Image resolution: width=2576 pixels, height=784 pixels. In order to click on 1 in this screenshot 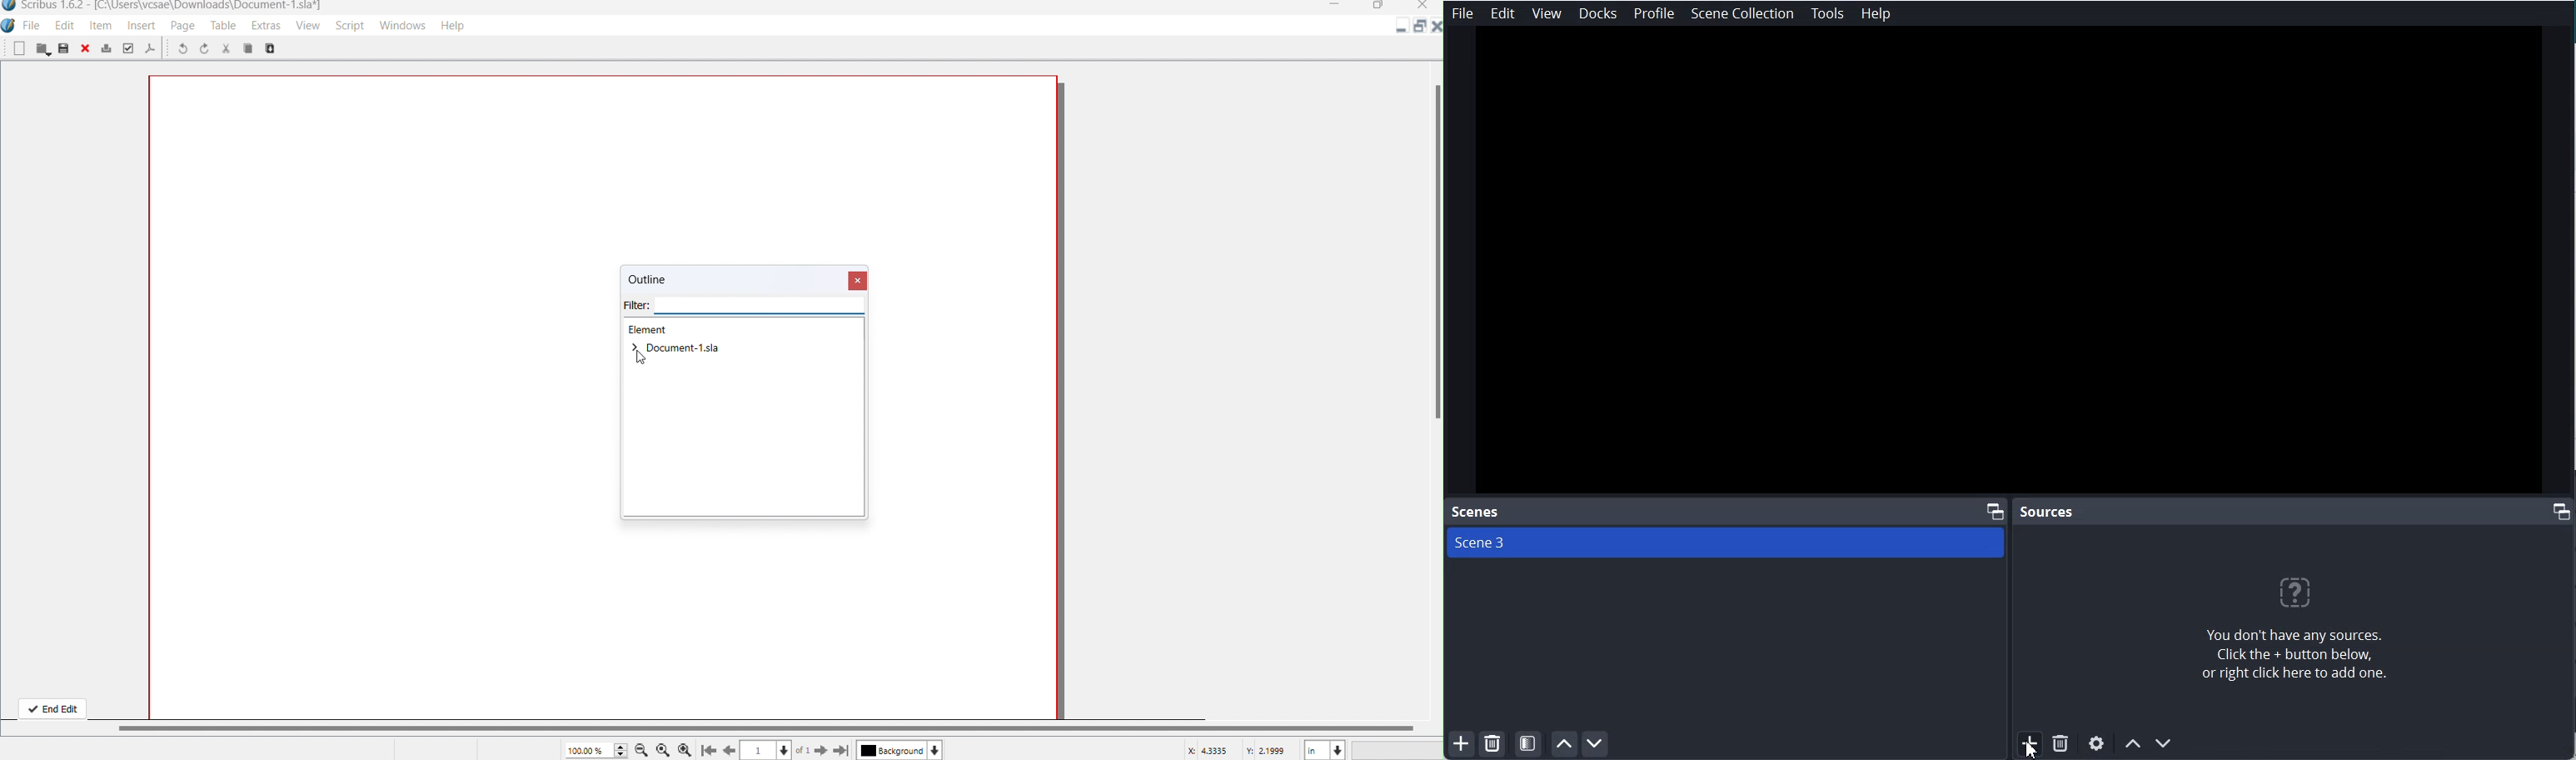, I will do `click(759, 750)`.